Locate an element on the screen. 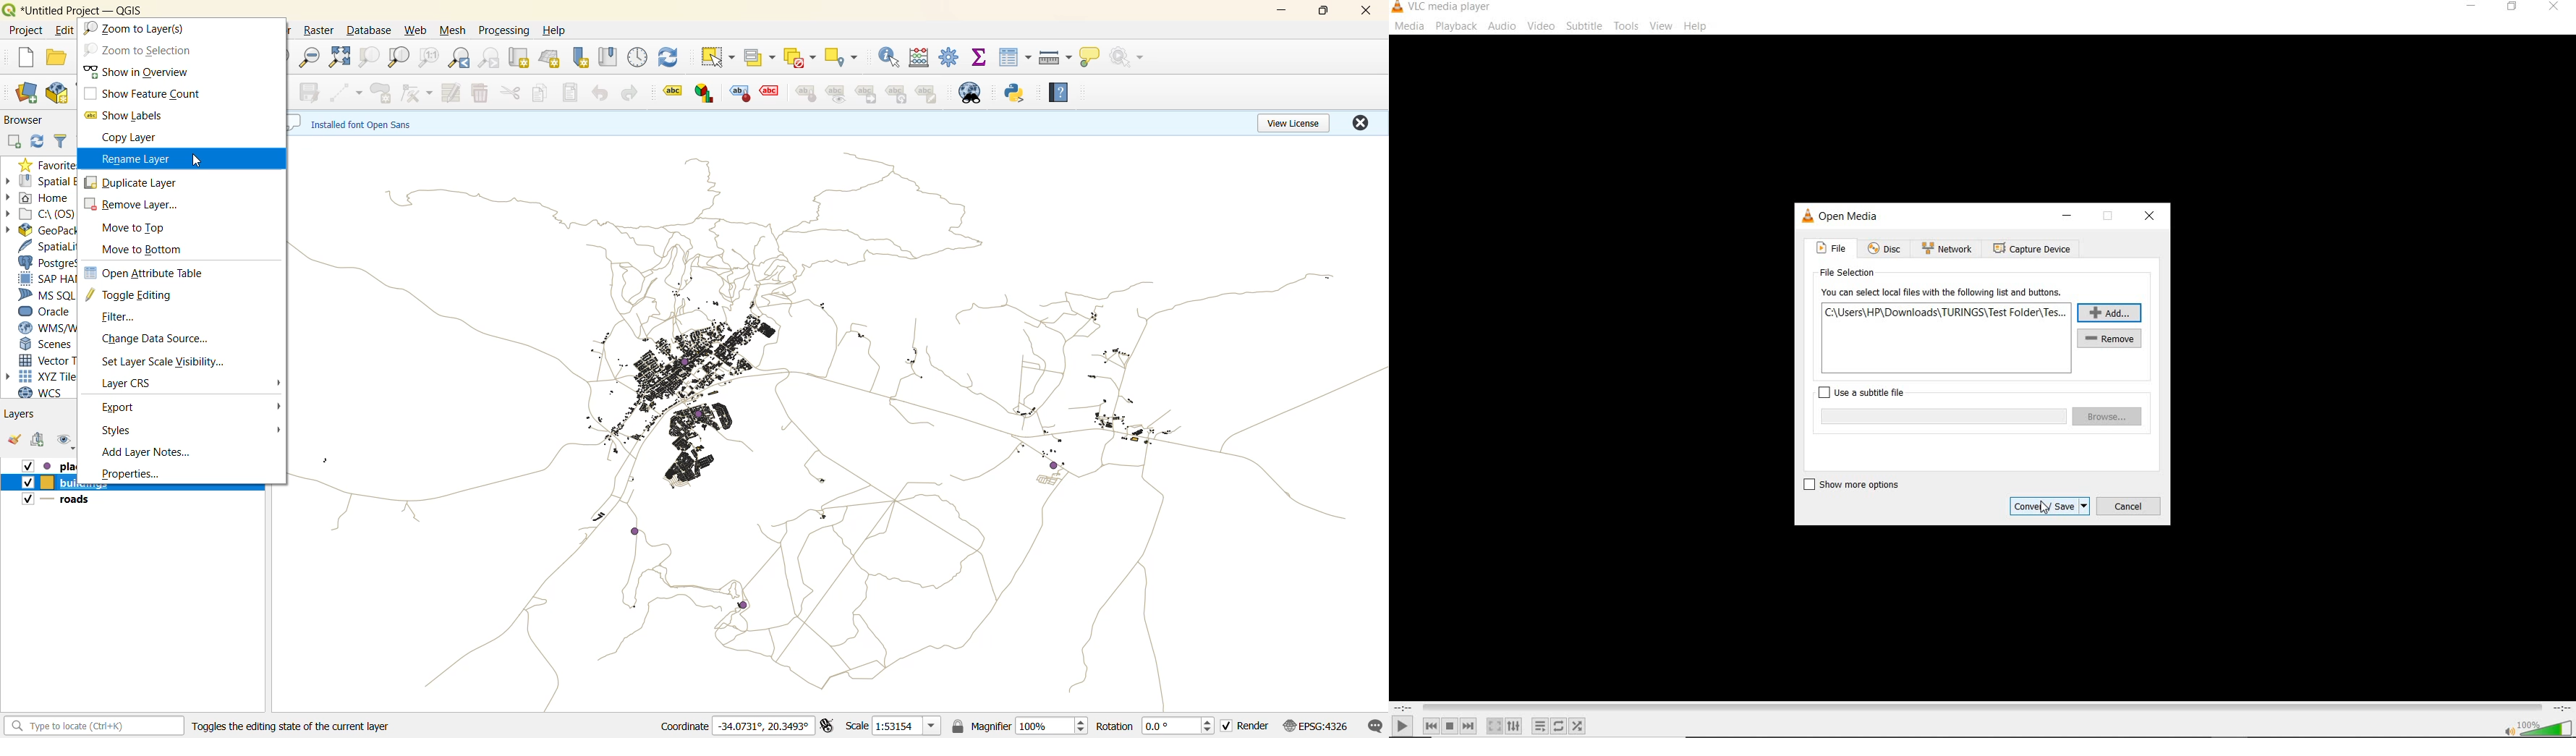 The width and height of the screenshot is (2576, 756). close is located at coordinates (1359, 122).